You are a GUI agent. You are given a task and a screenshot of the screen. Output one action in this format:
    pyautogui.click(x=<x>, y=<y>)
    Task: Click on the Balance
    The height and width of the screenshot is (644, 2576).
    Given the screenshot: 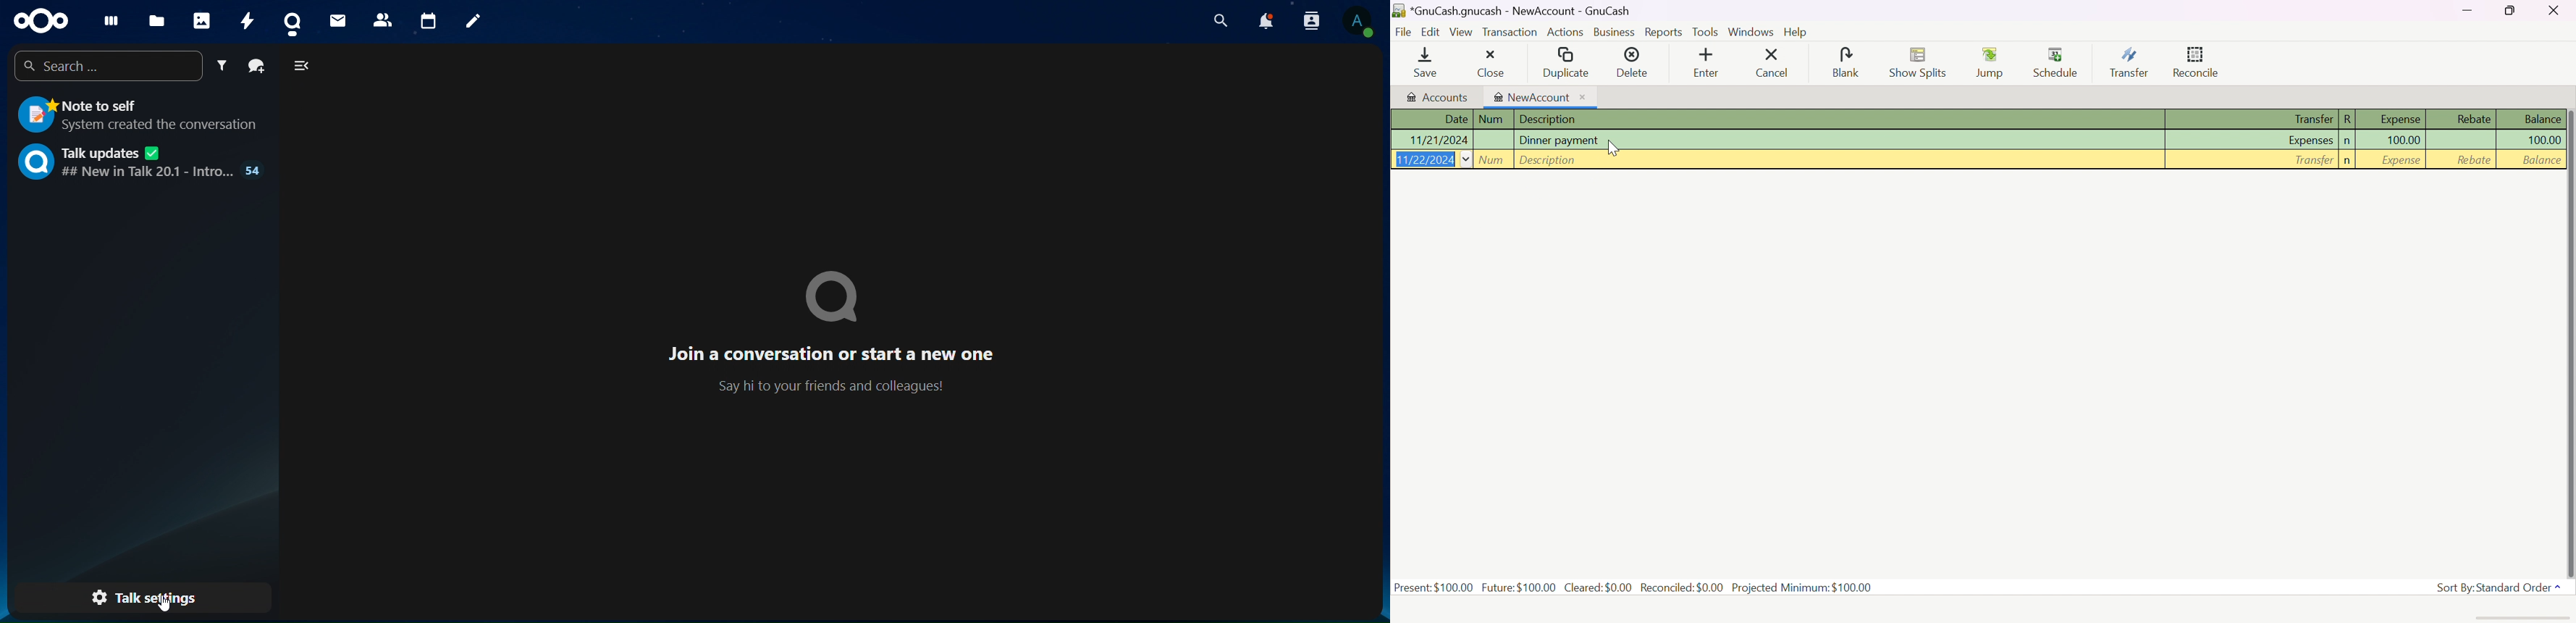 What is the action you would take?
    pyautogui.click(x=2543, y=119)
    